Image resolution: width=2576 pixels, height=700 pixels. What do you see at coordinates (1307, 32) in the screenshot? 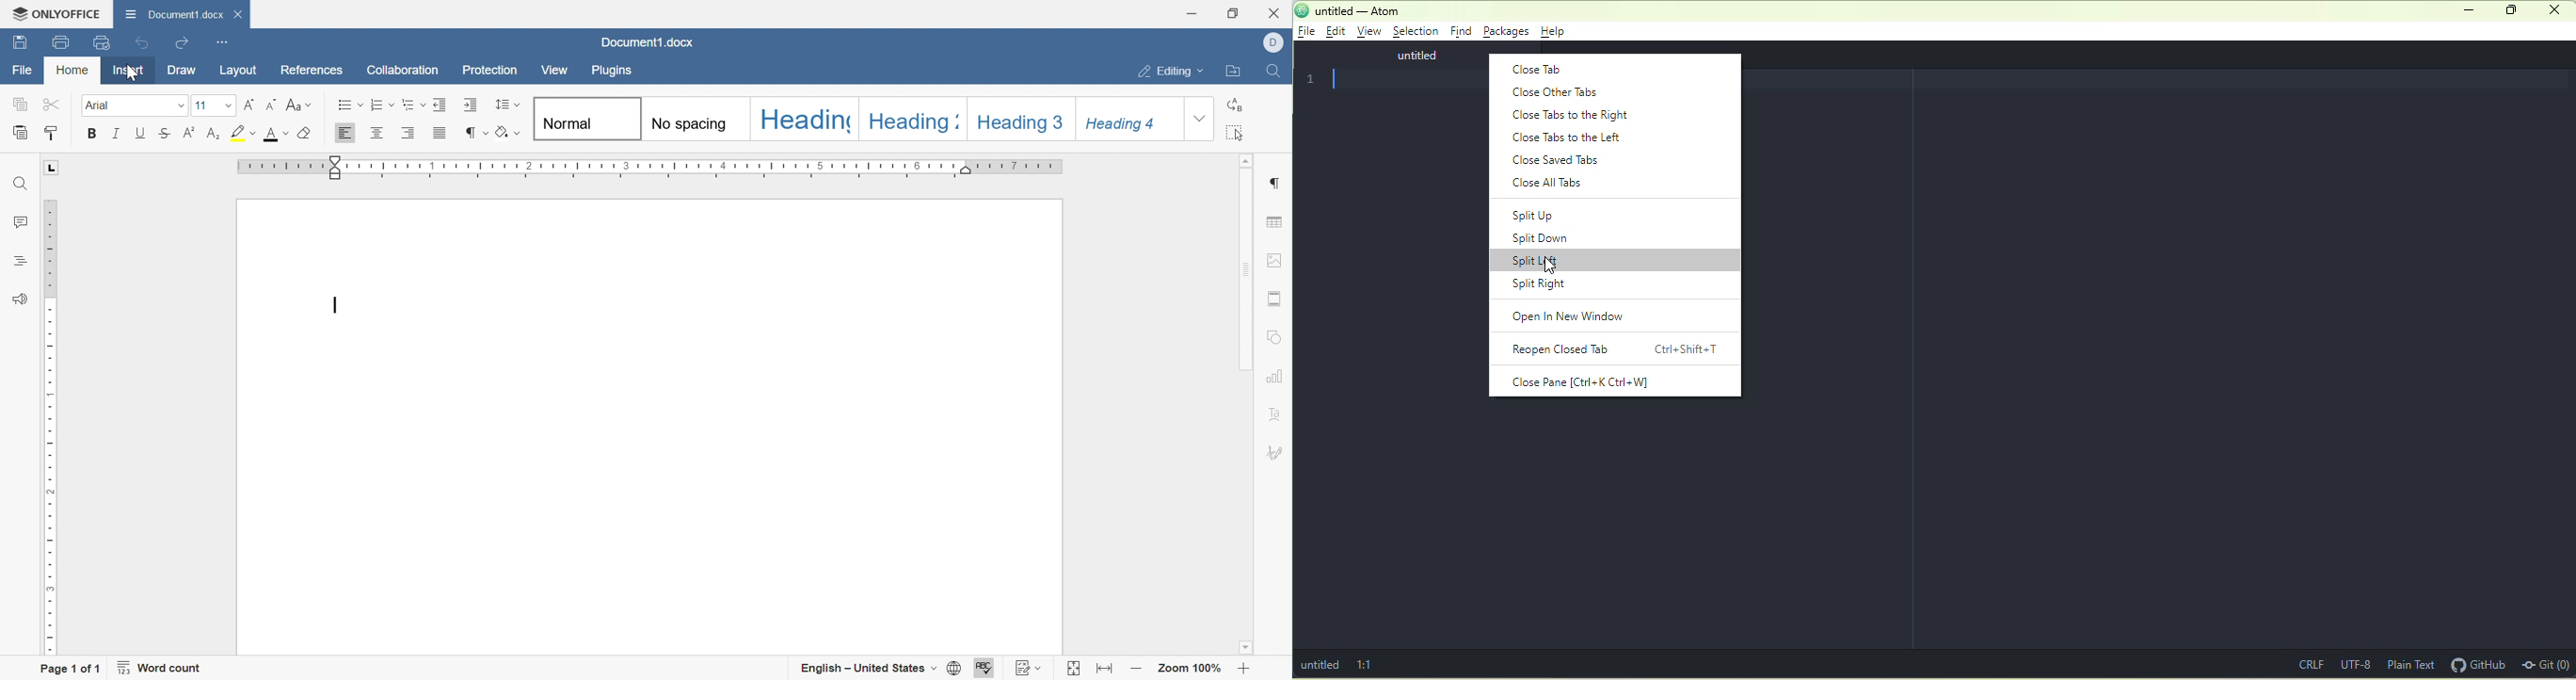
I see `file` at bounding box center [1307, 32].